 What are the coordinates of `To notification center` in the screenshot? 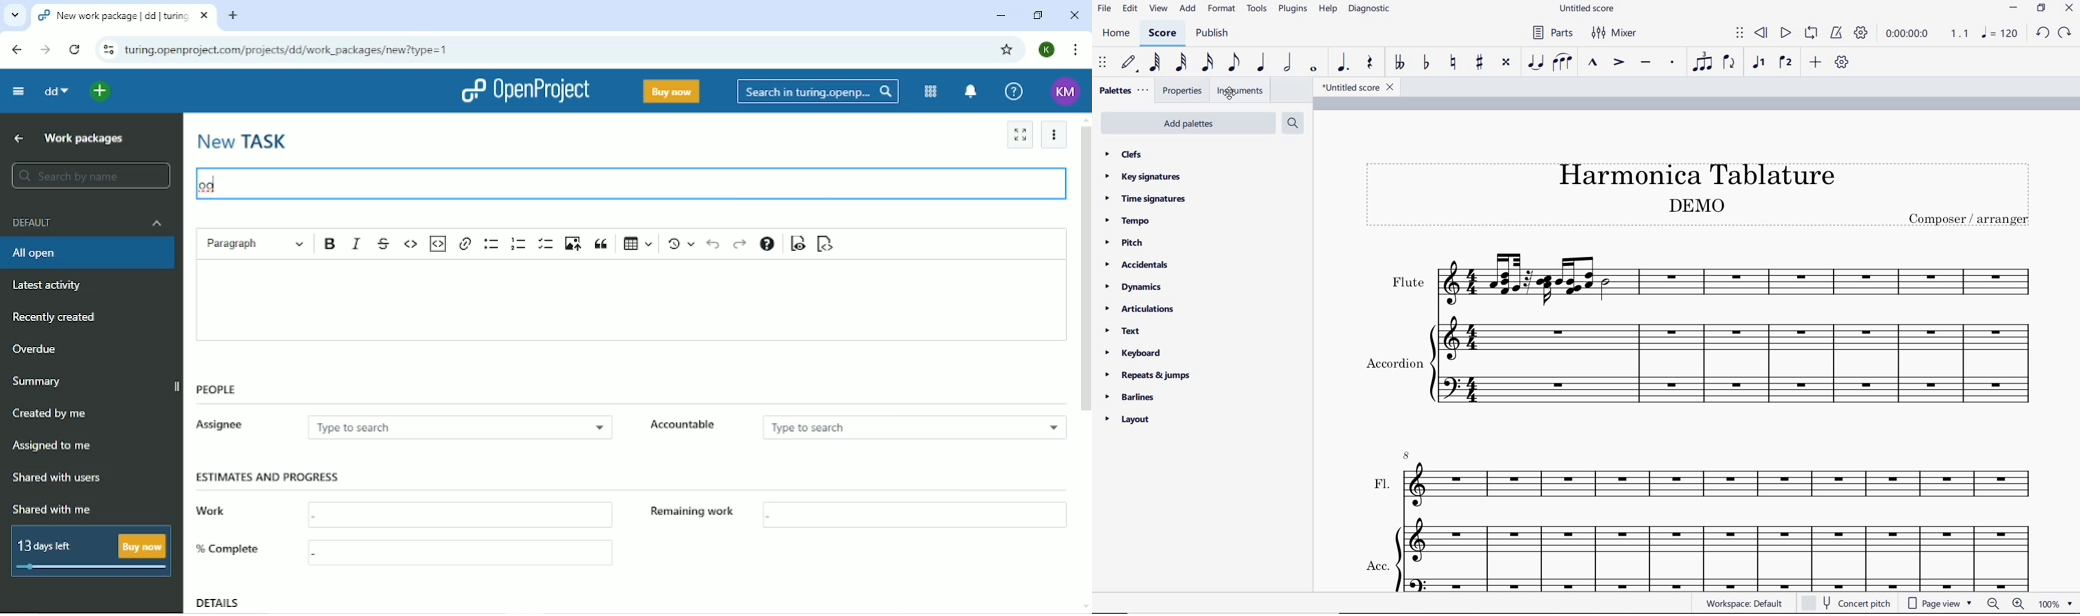 It's located at (971, 92).